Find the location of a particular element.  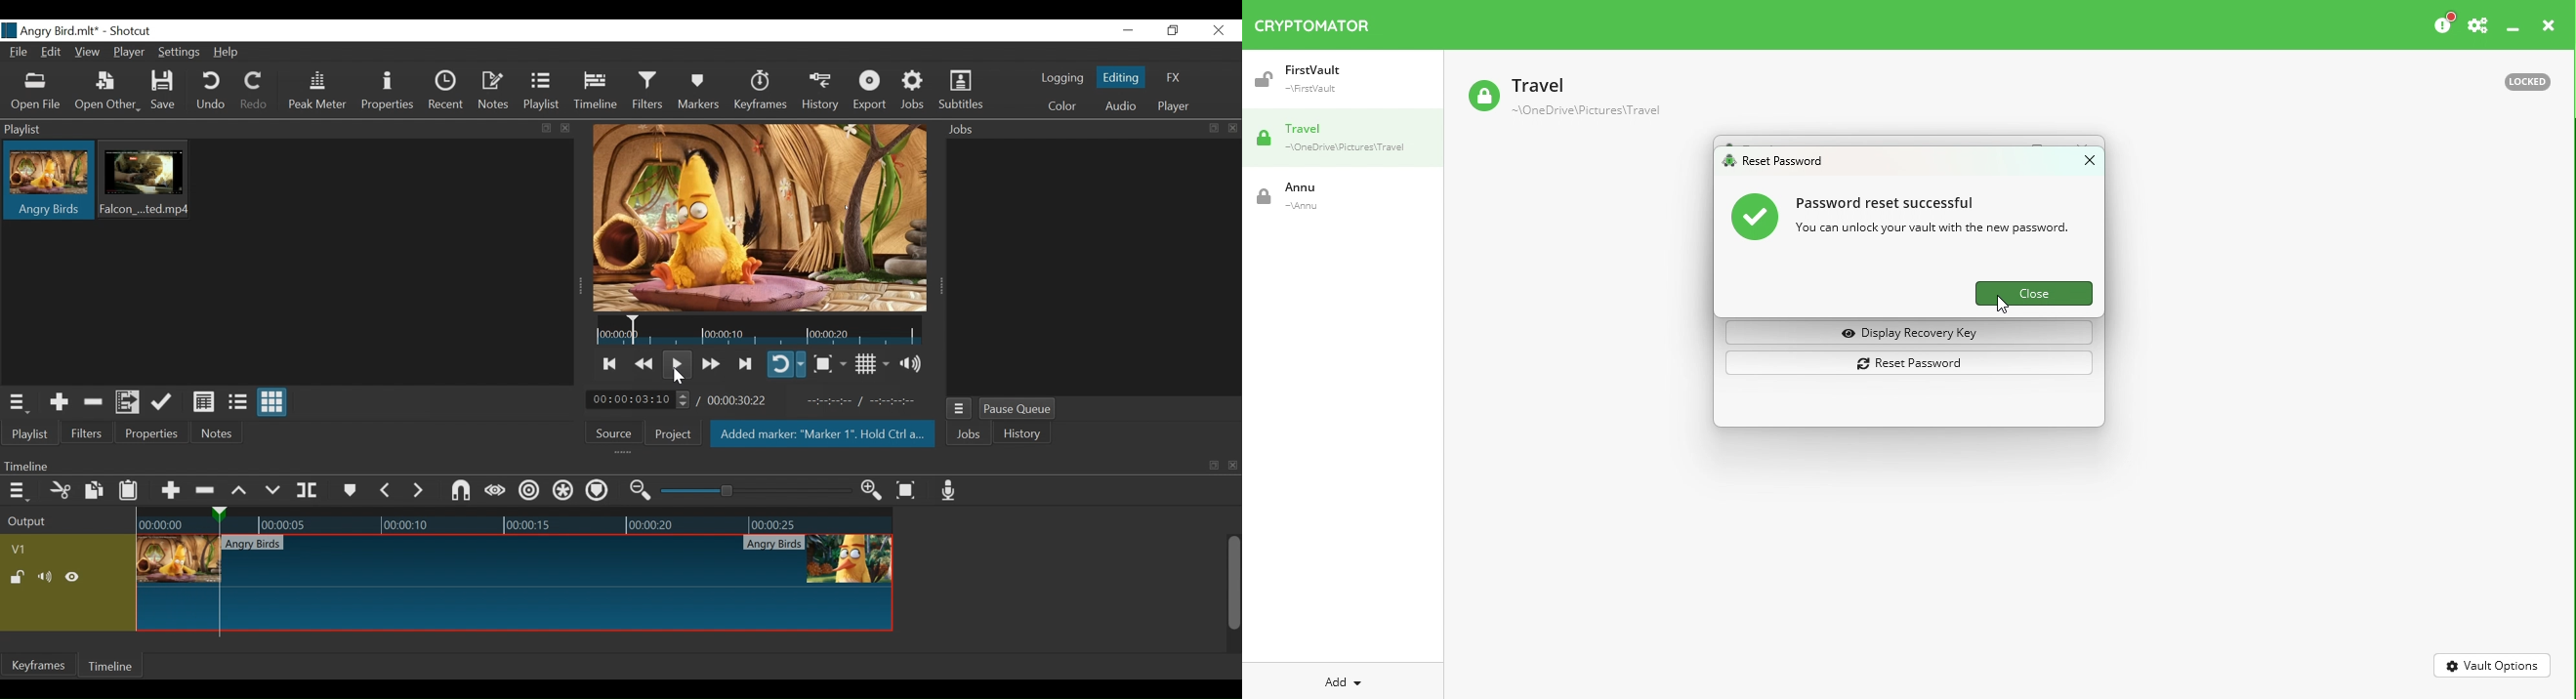

Close is located at coordinates (2549, 28).